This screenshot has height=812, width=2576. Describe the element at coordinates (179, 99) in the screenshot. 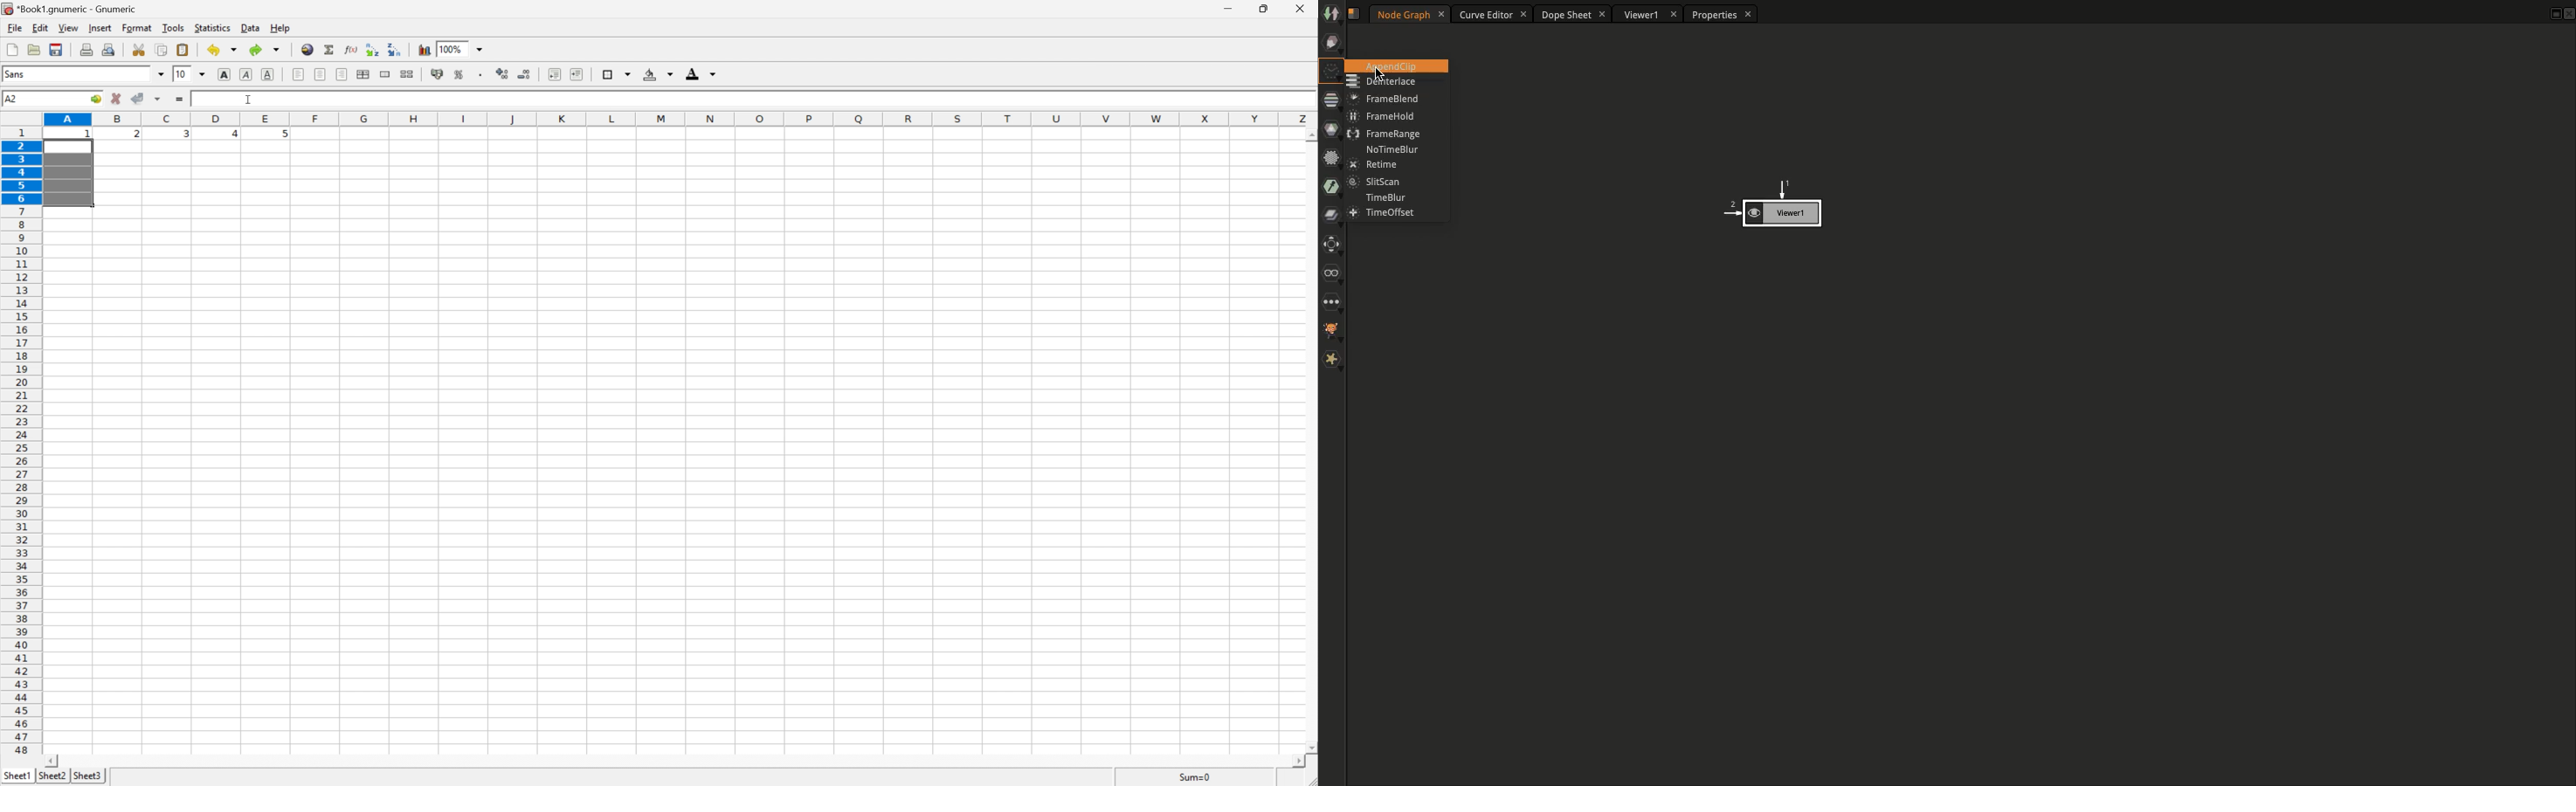

I see `enter formula` at that location.